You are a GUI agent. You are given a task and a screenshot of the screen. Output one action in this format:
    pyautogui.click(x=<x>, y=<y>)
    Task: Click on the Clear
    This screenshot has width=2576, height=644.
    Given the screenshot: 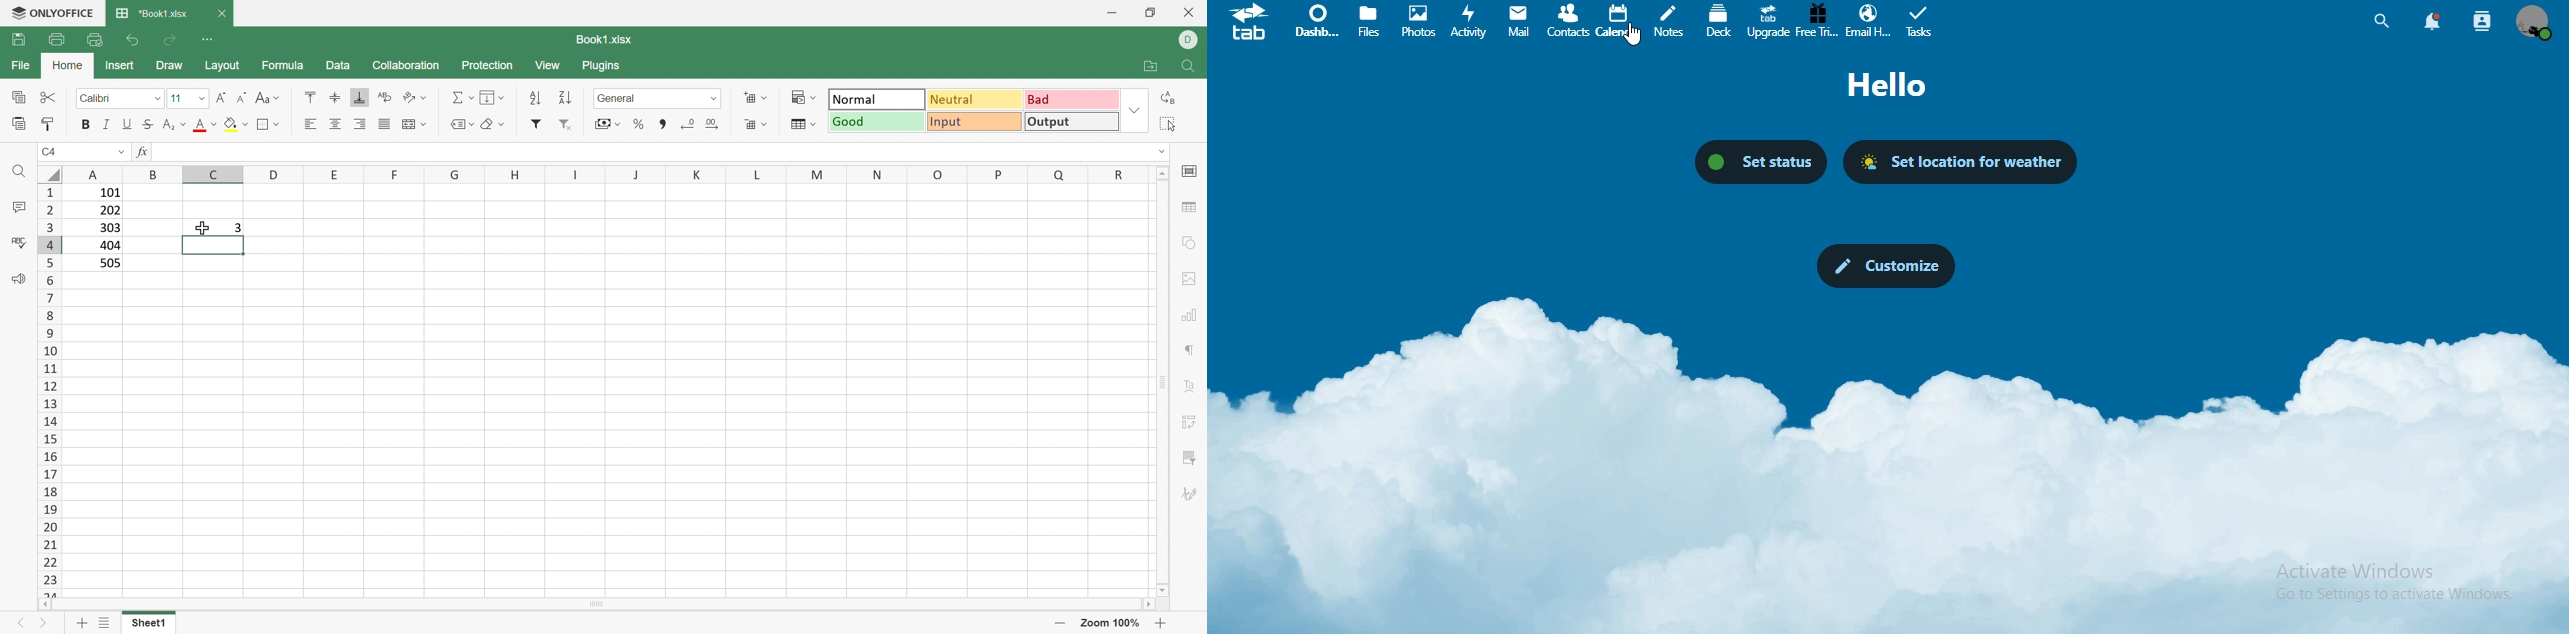 What is the action you would take?
    pyautogui.click(x=492, y=122)
    